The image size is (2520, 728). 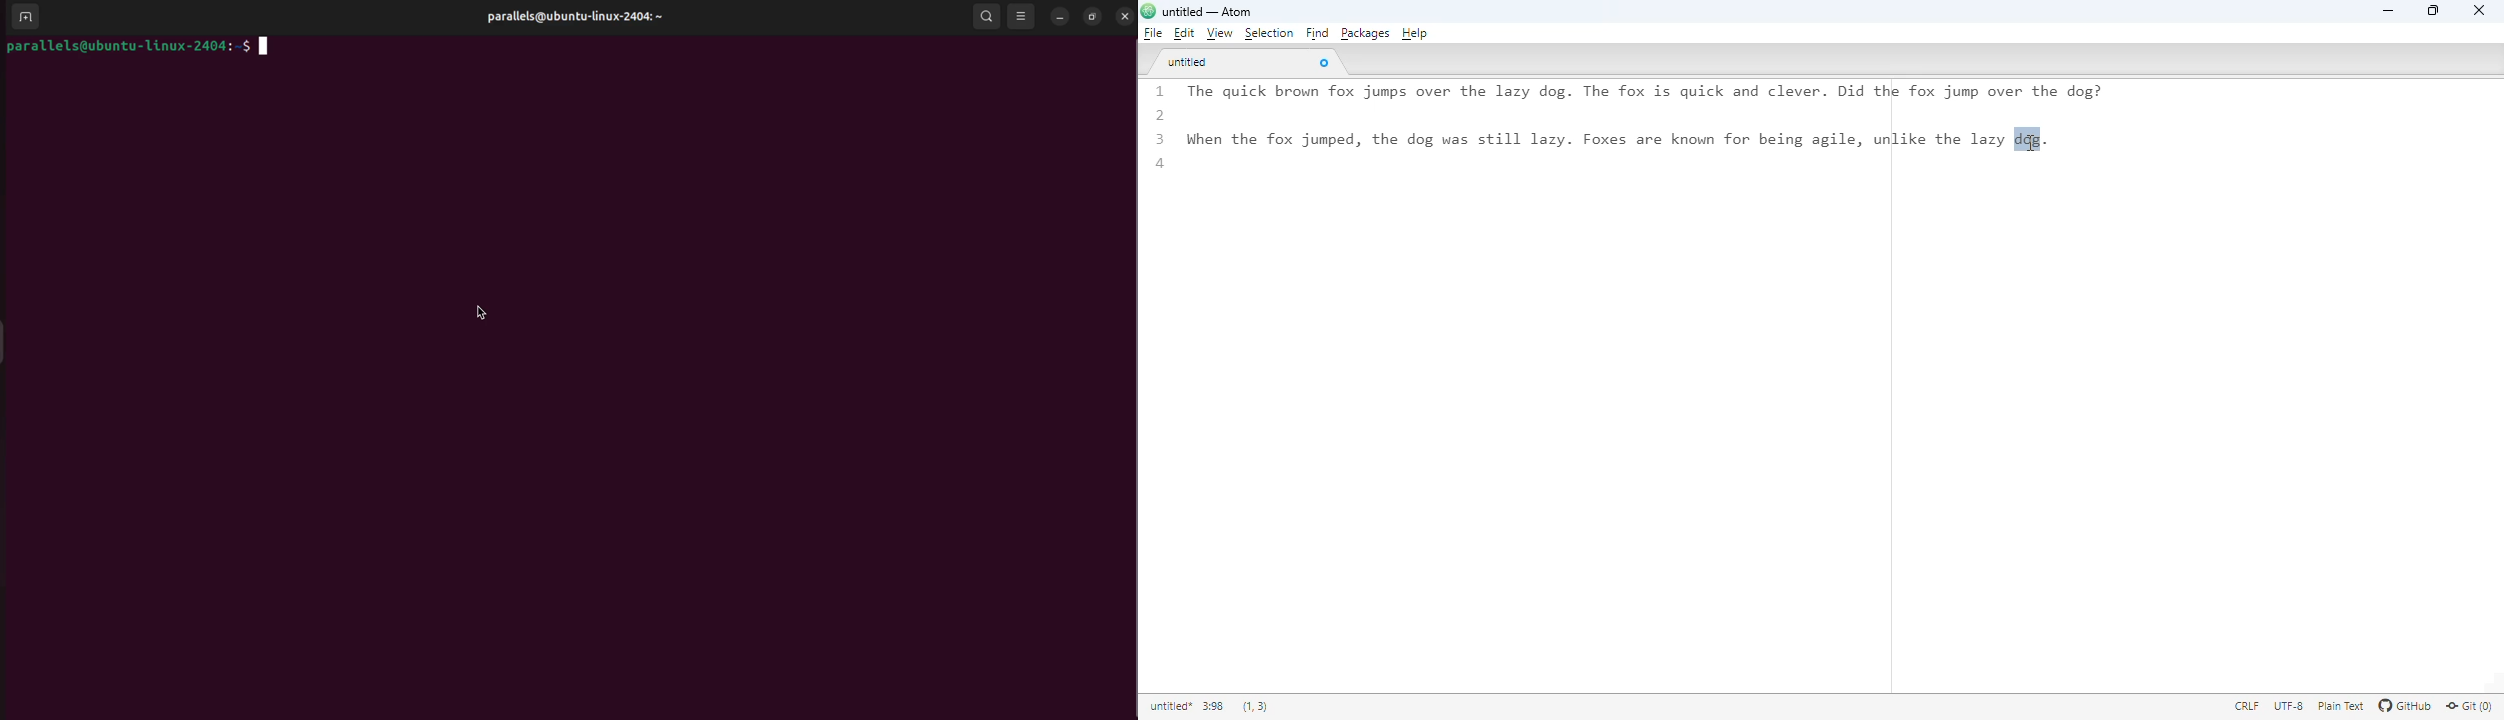 What do you see at coordinates (1170, 707) in the screenshot?
I see `title` at bounding box center [1170, 707].